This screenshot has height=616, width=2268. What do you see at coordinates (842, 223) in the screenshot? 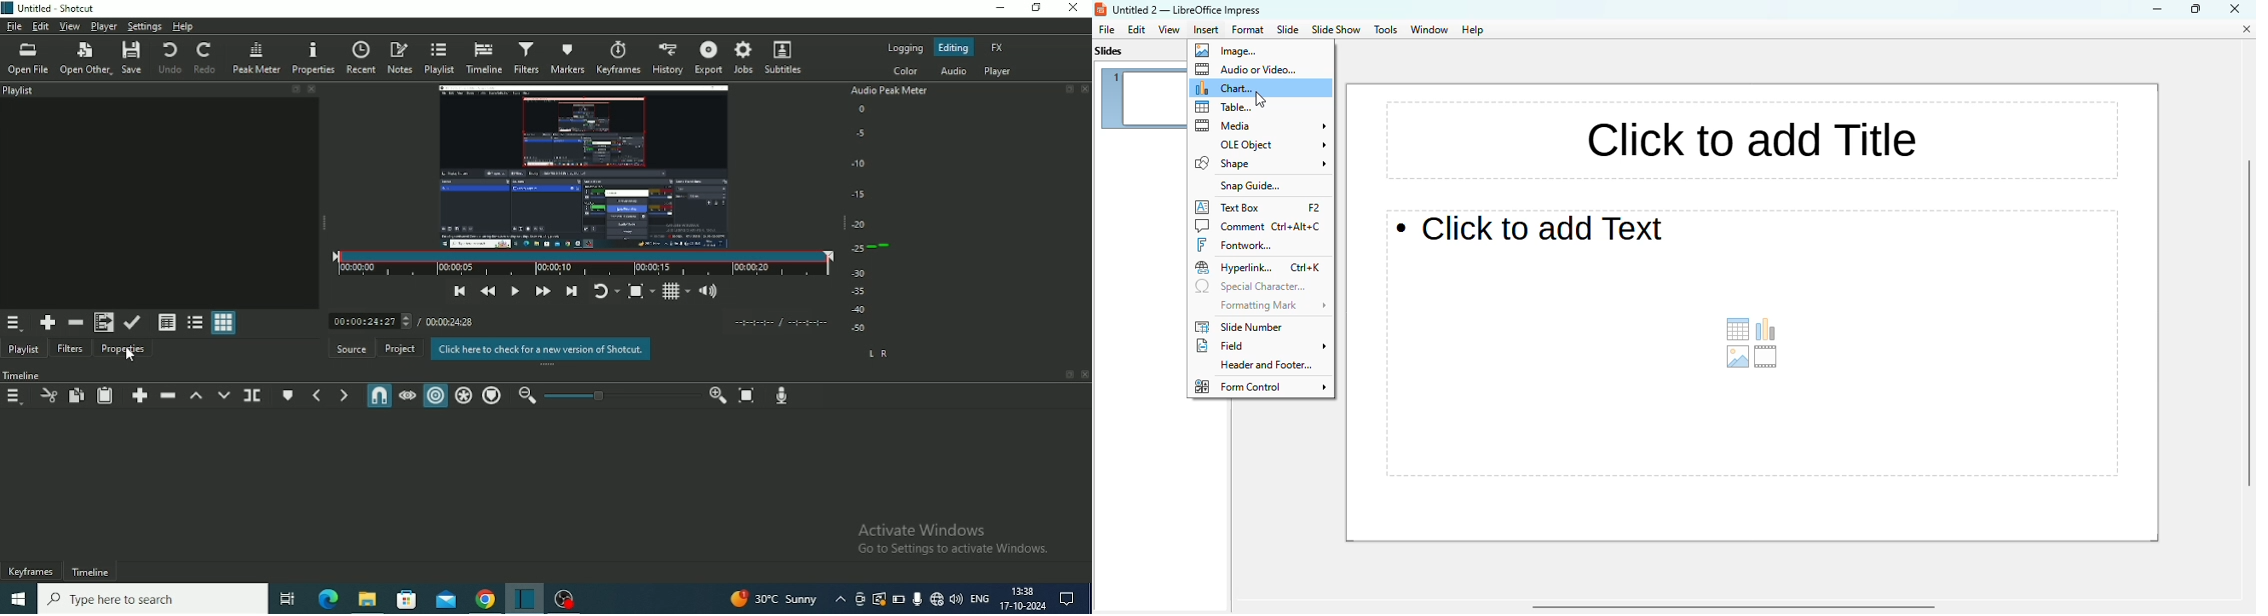
I see `Resize` at bounding box center [842, 223].